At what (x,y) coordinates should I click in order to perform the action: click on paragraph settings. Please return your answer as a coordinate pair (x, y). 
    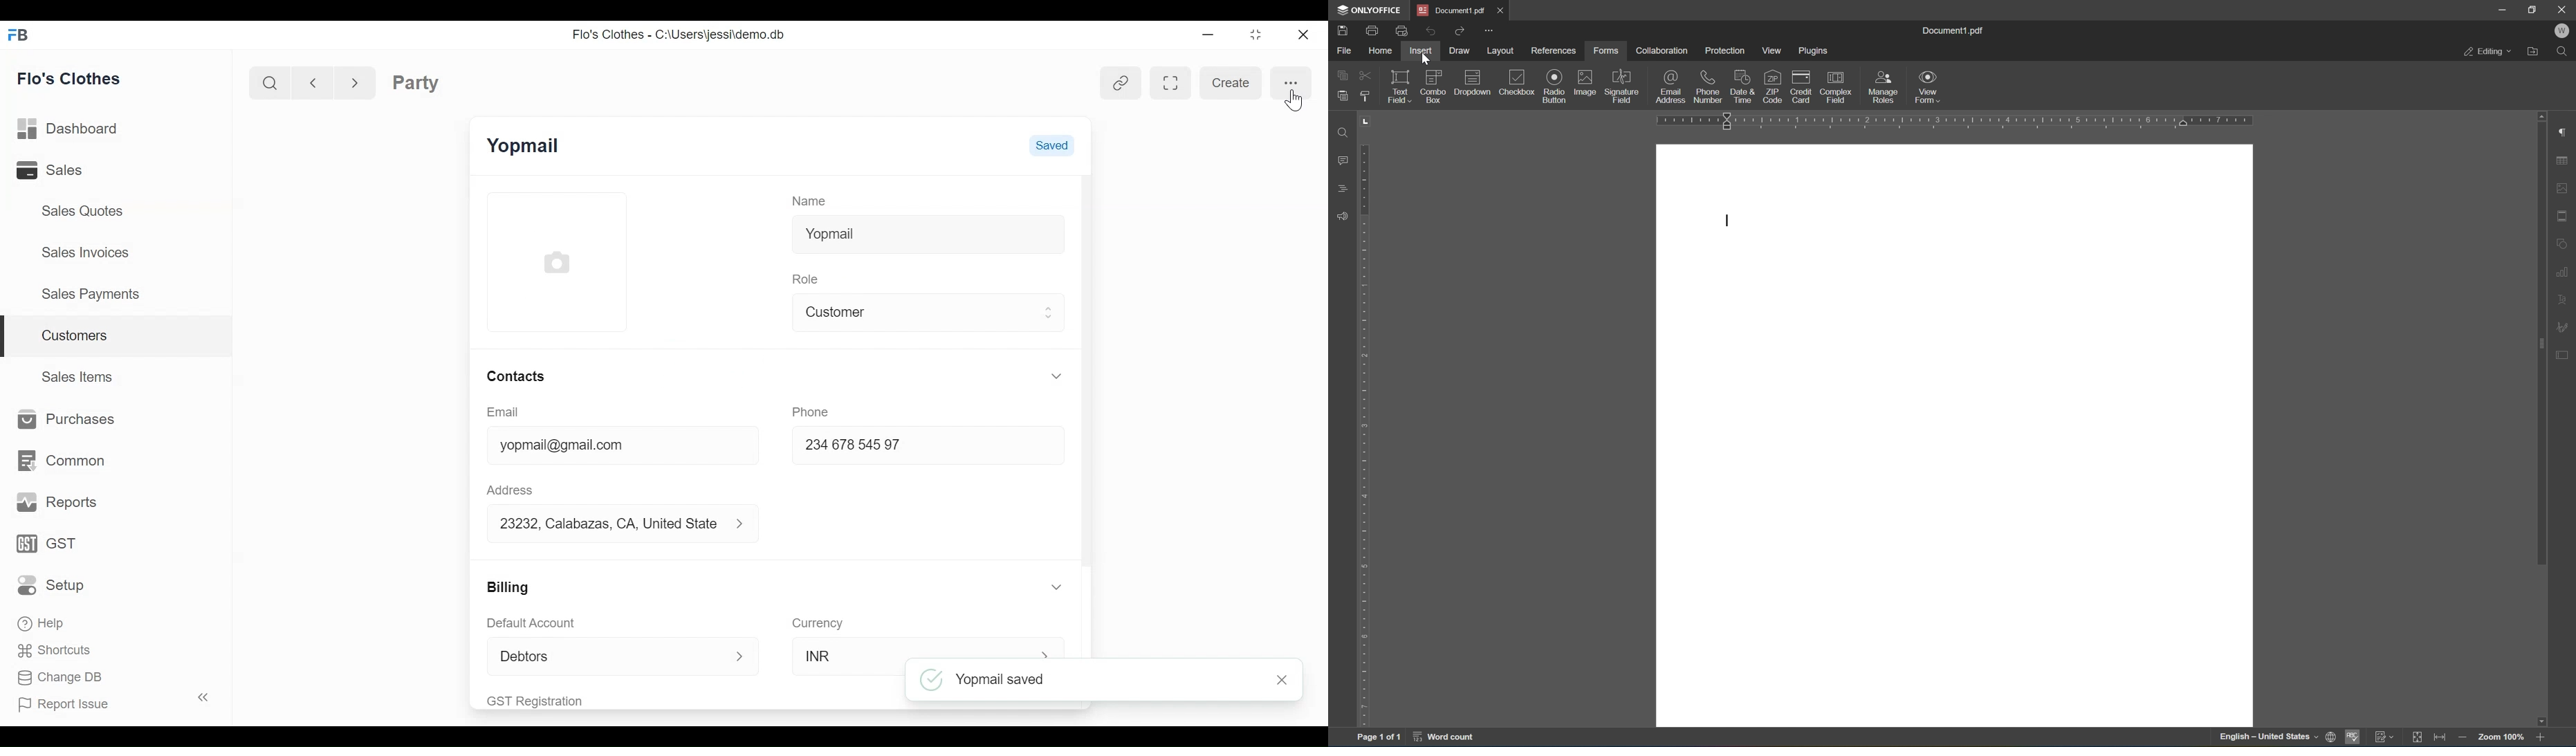
    Looking at the image, I should click on (2566, 133).